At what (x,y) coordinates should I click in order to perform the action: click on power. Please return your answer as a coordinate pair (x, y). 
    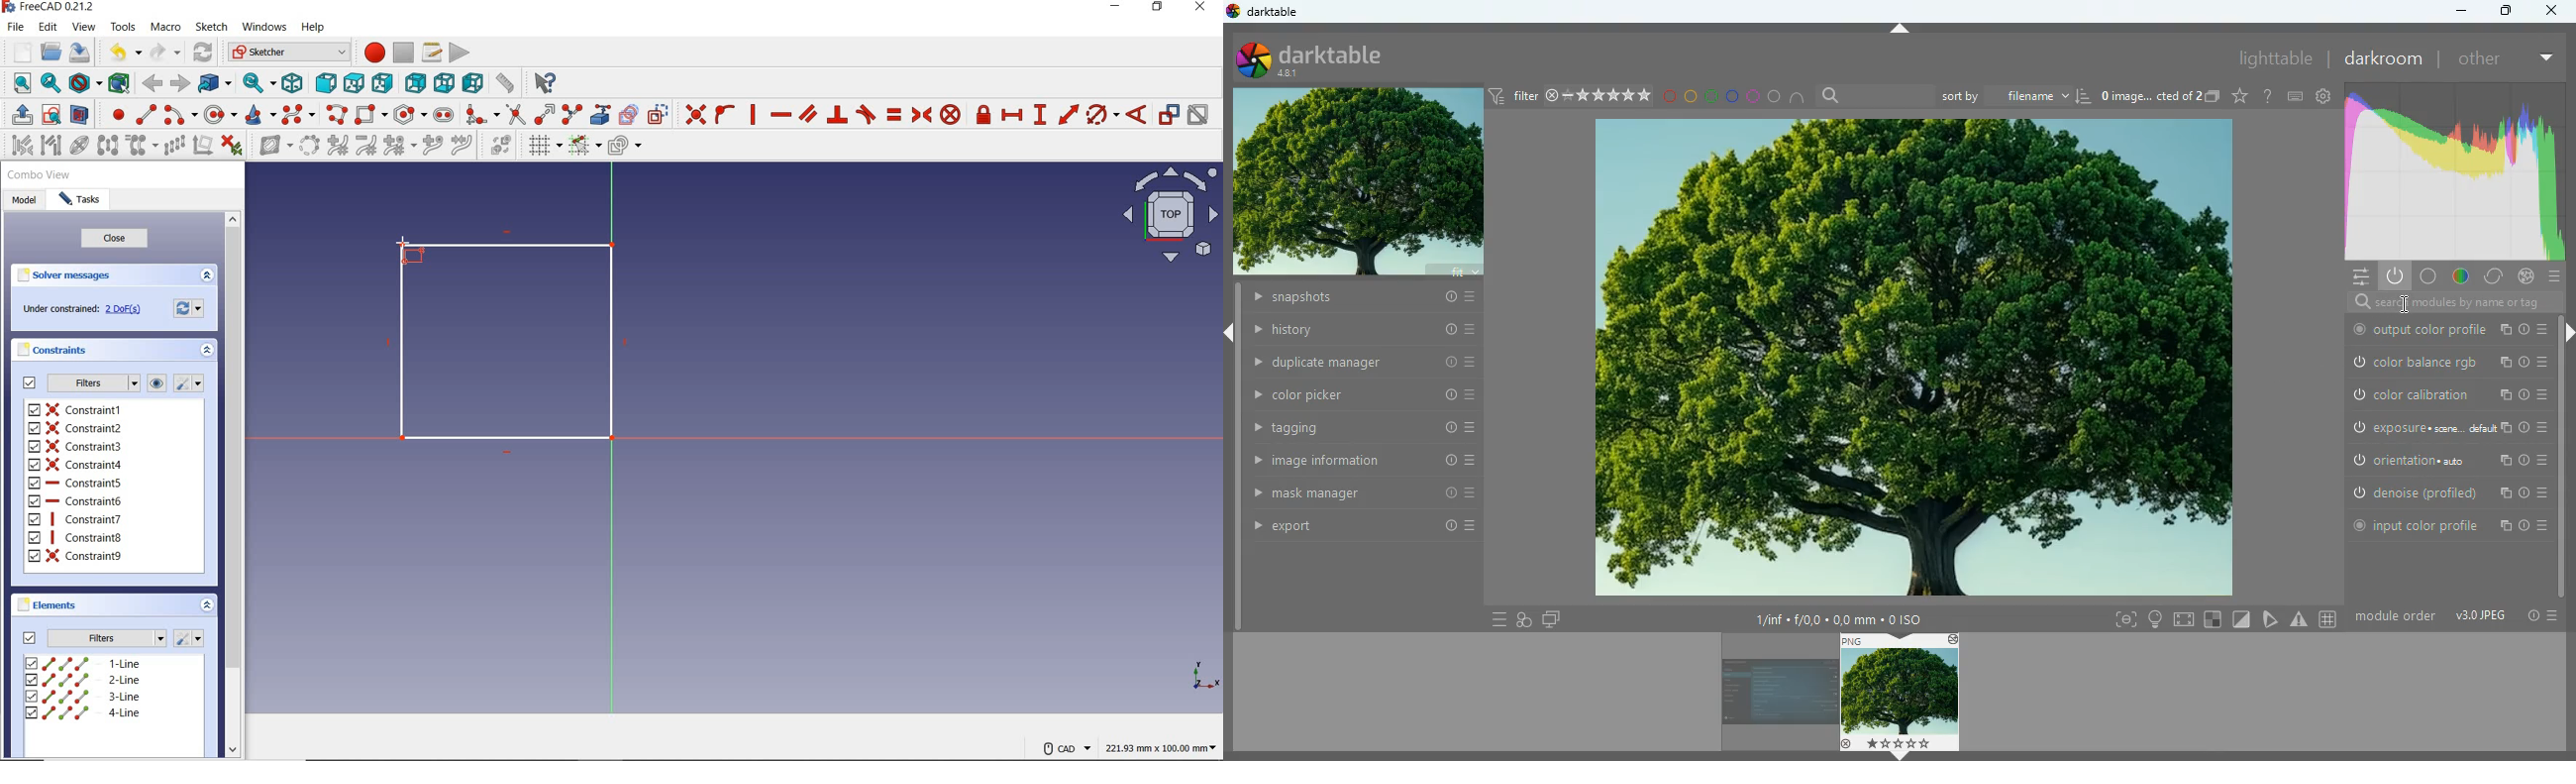
    Looking at the image, I should click on (2396, 275).